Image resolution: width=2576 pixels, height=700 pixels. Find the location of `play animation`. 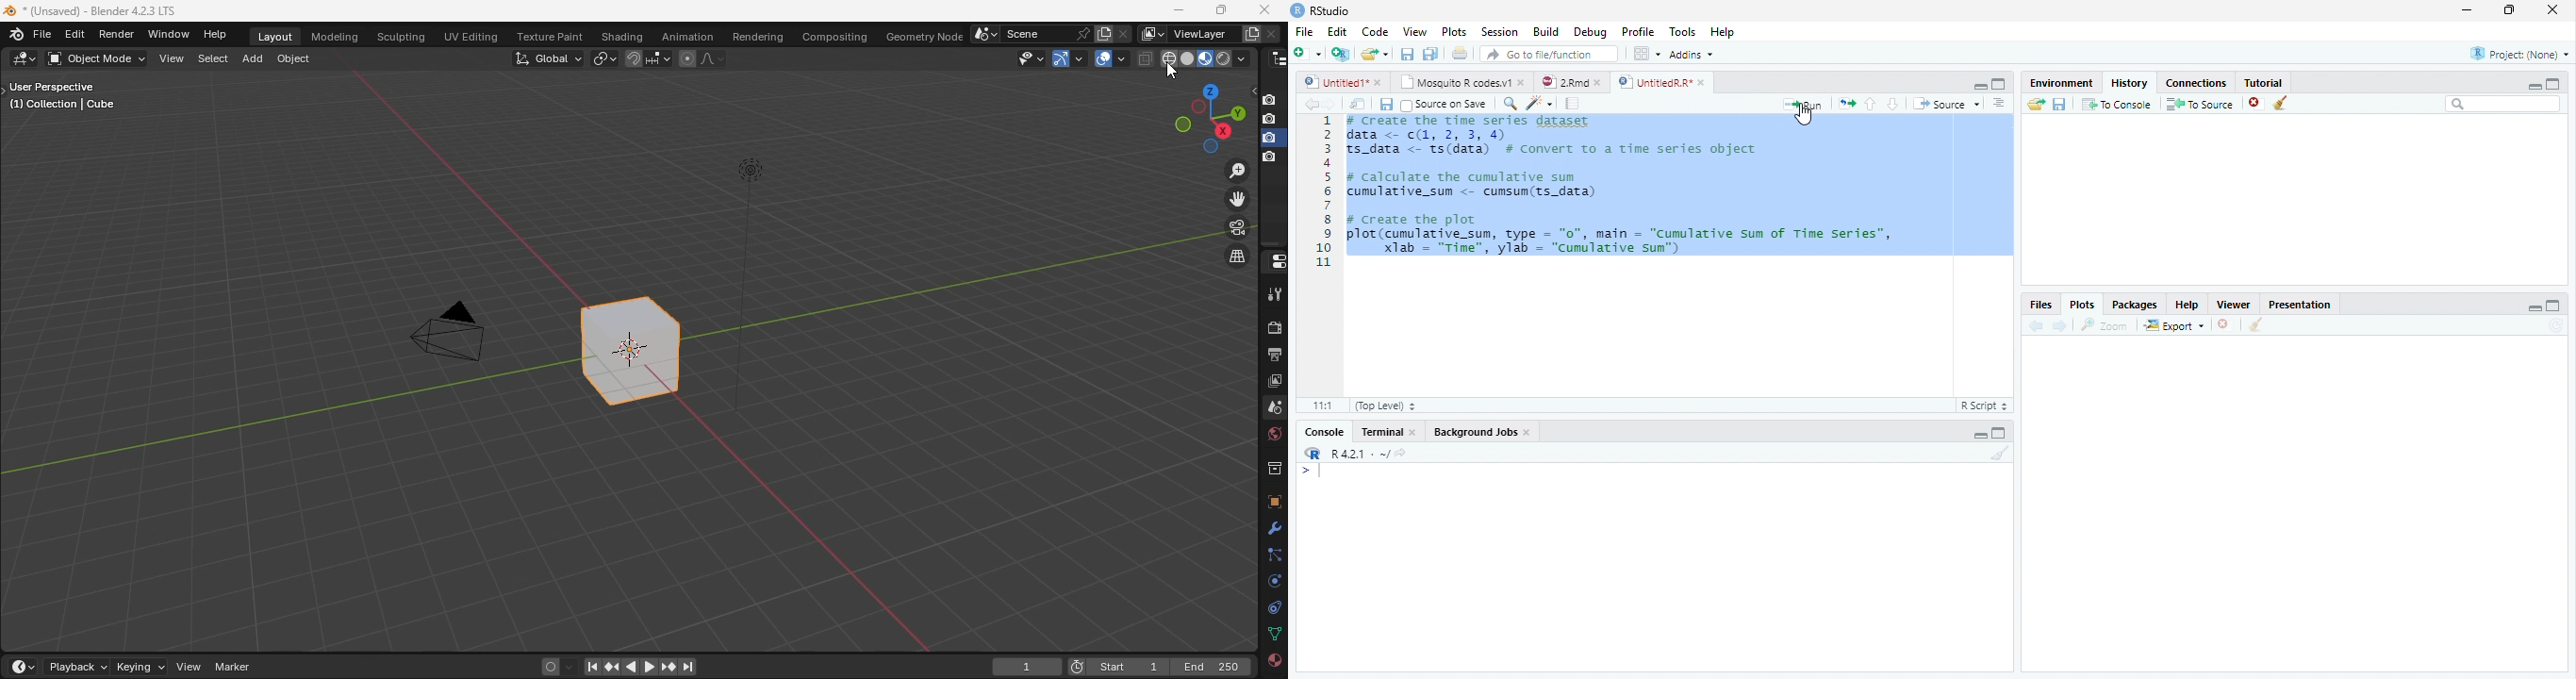

play animation is located at coordinates (647, 666).